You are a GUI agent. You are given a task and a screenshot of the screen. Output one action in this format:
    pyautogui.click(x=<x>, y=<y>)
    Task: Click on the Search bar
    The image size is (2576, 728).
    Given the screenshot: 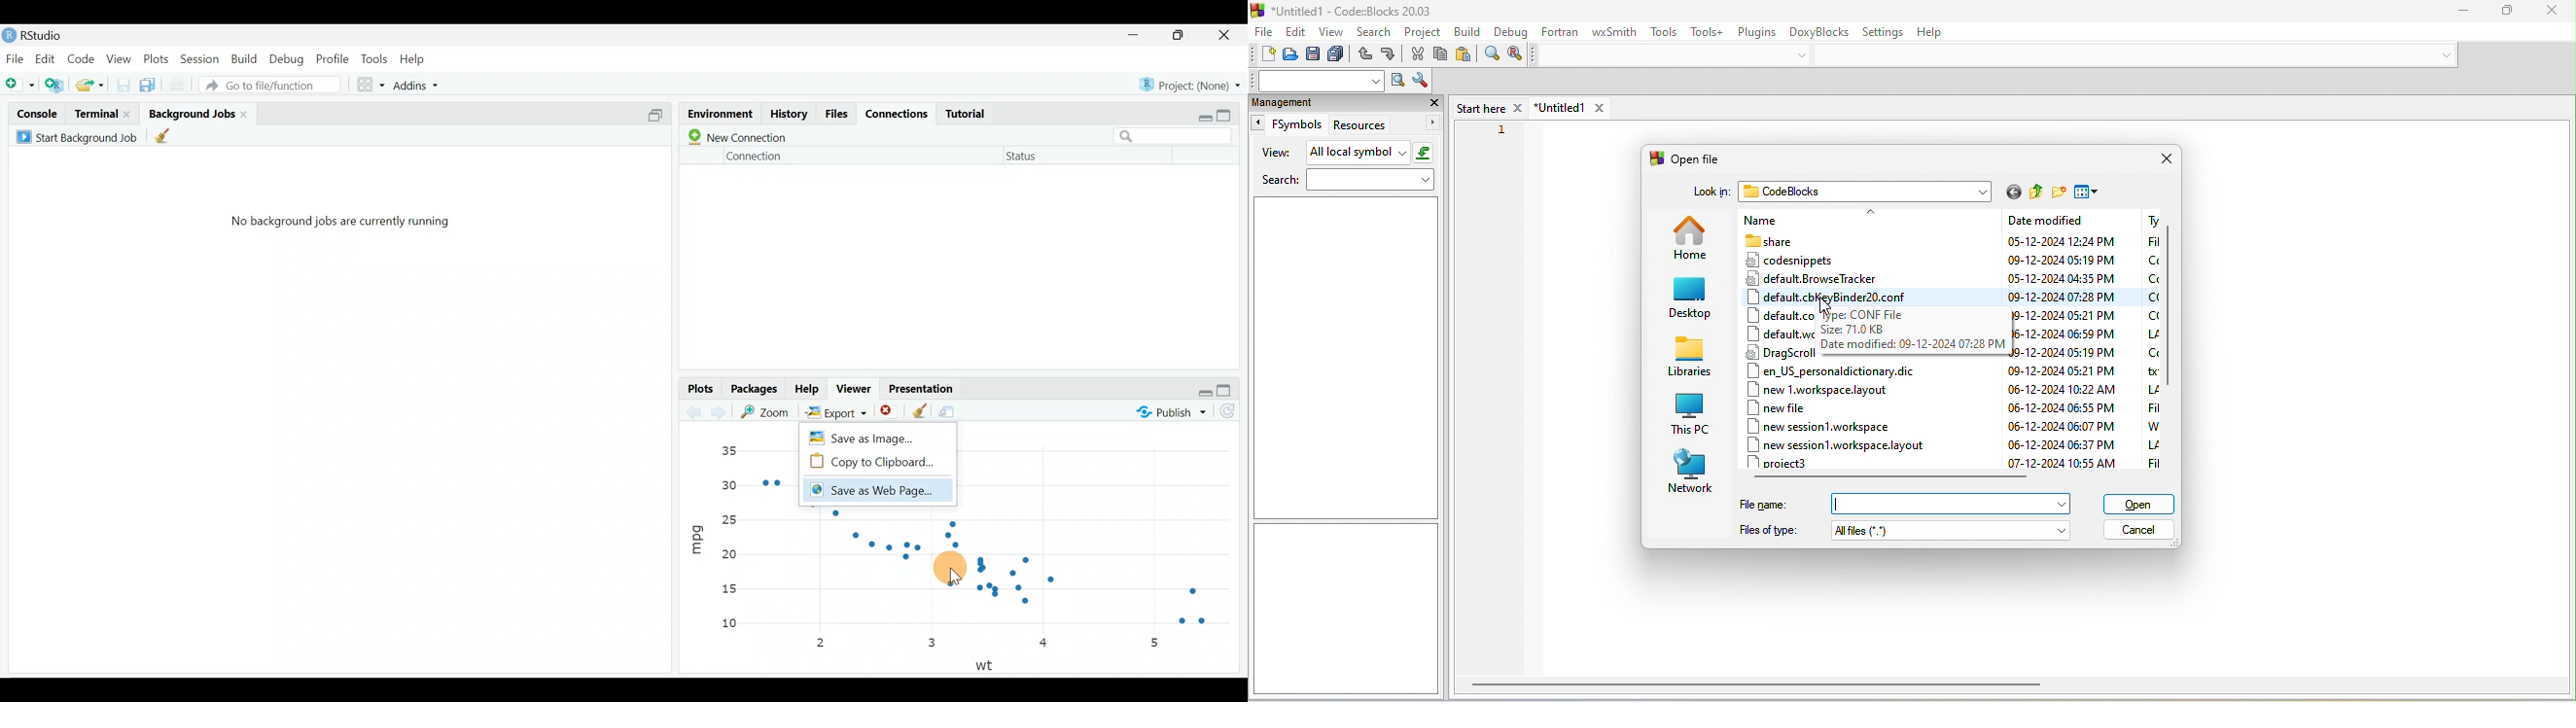 What is the action you would take?
    pyautogui.click(x=1178, y=135)
    